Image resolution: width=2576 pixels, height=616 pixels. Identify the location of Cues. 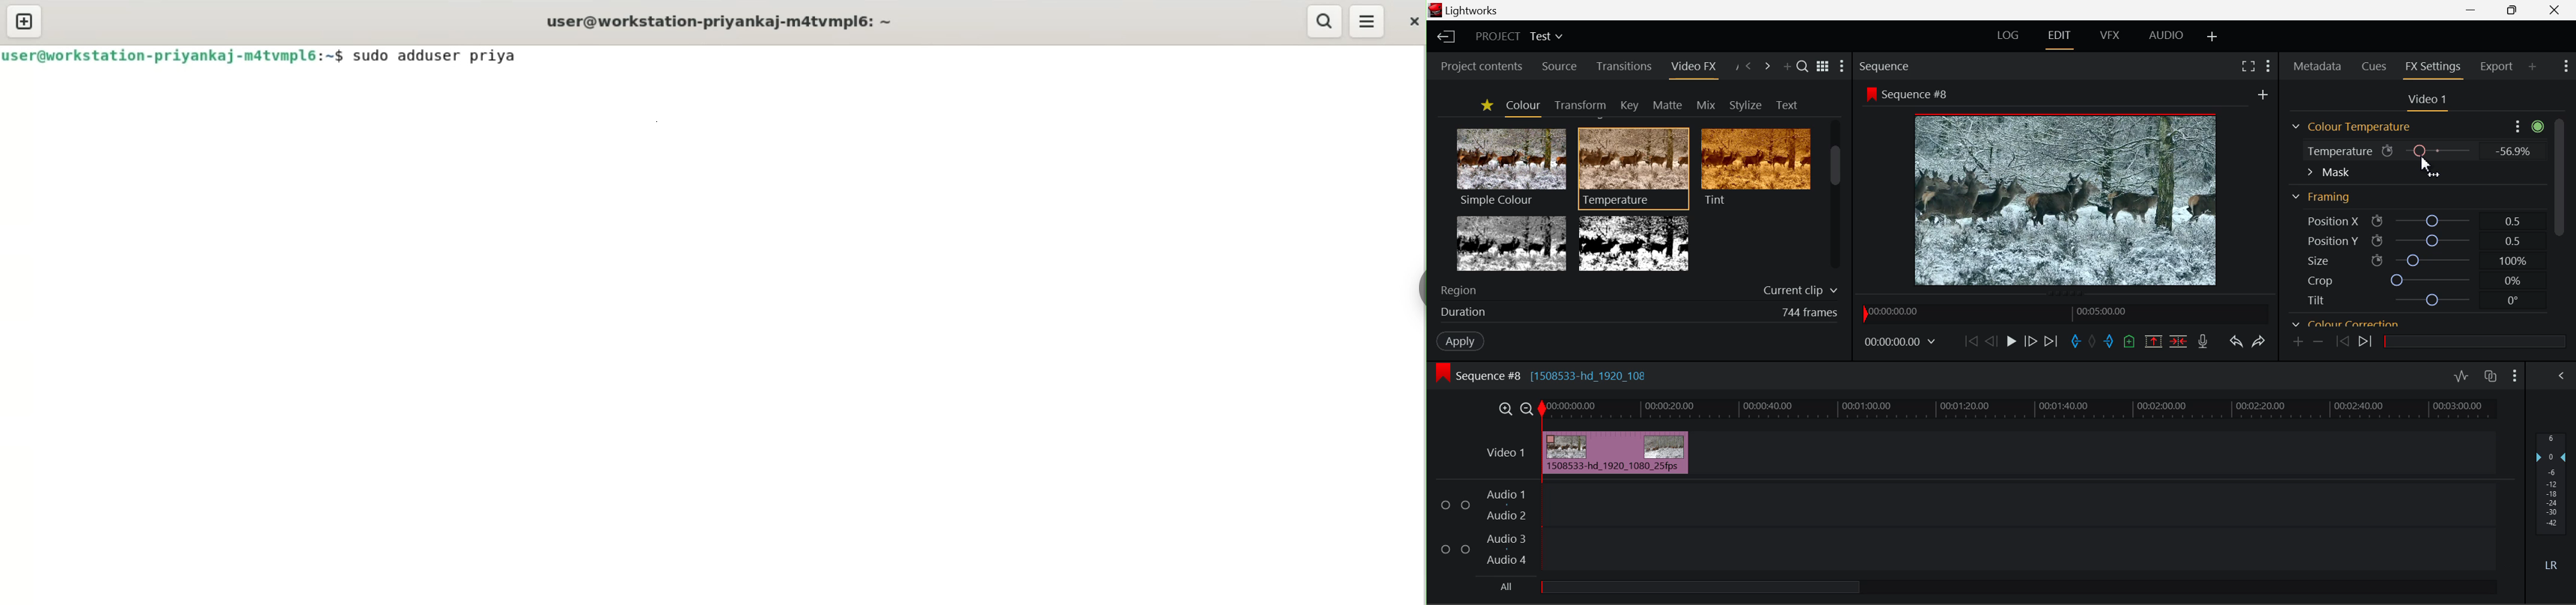
(2375, 65).